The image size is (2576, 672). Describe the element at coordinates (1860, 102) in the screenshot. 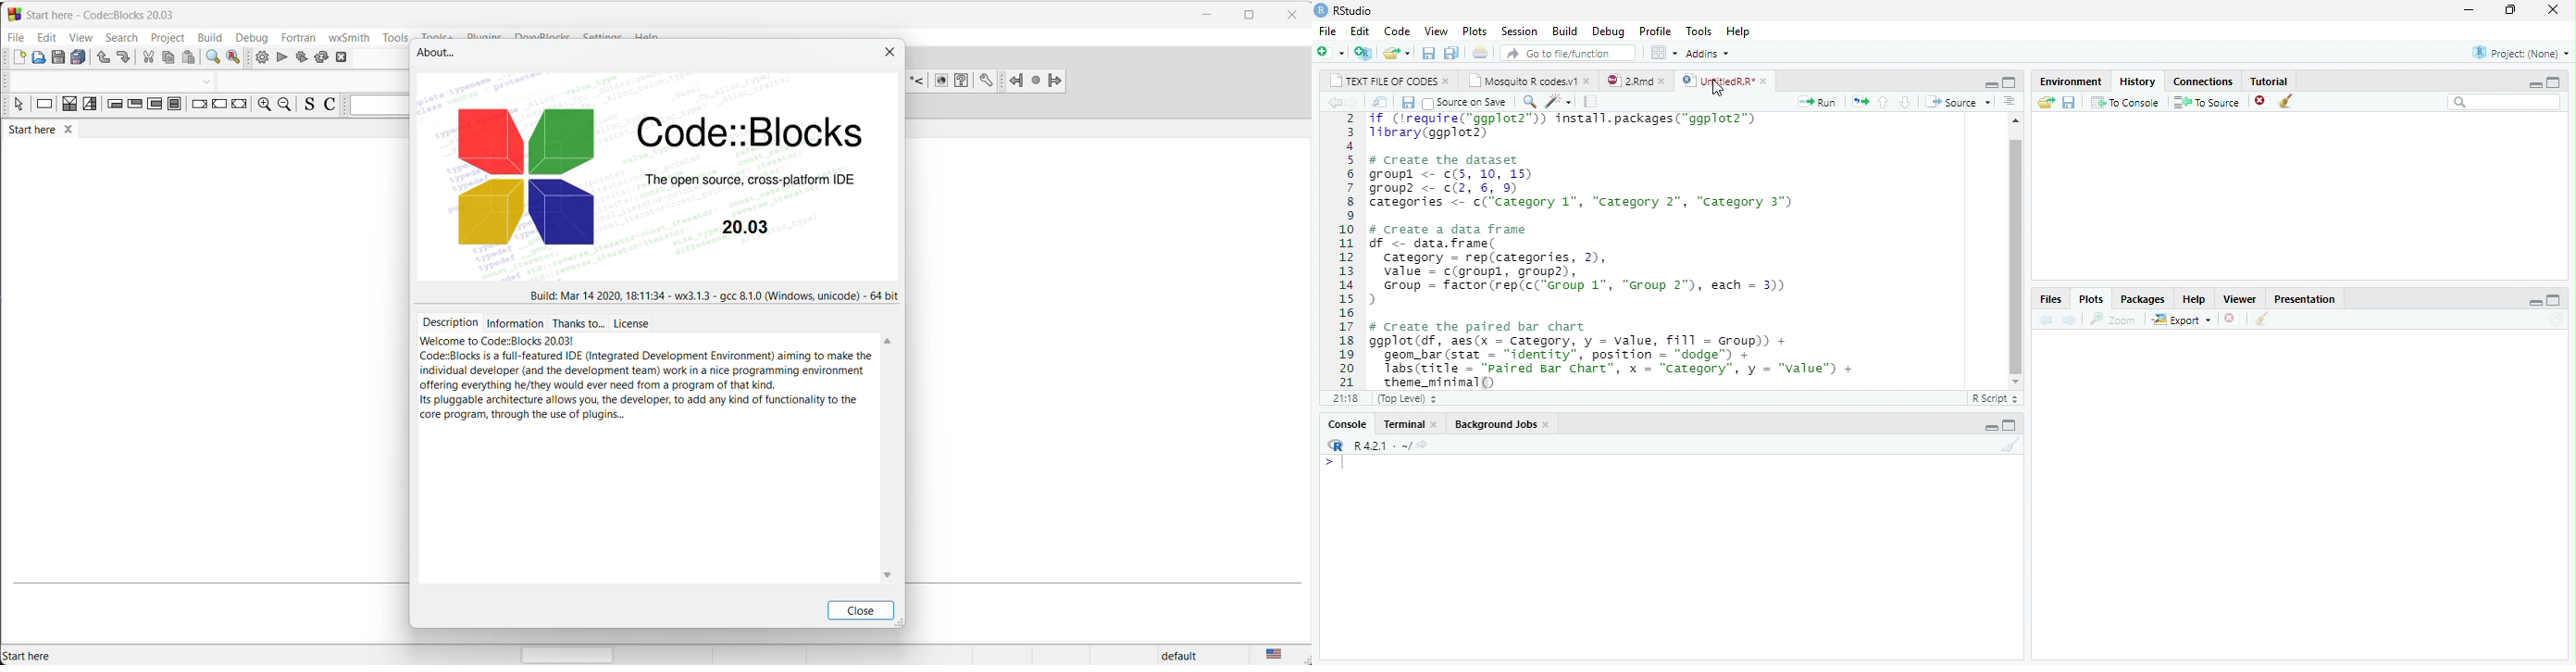

I see `Re-run` at that location.